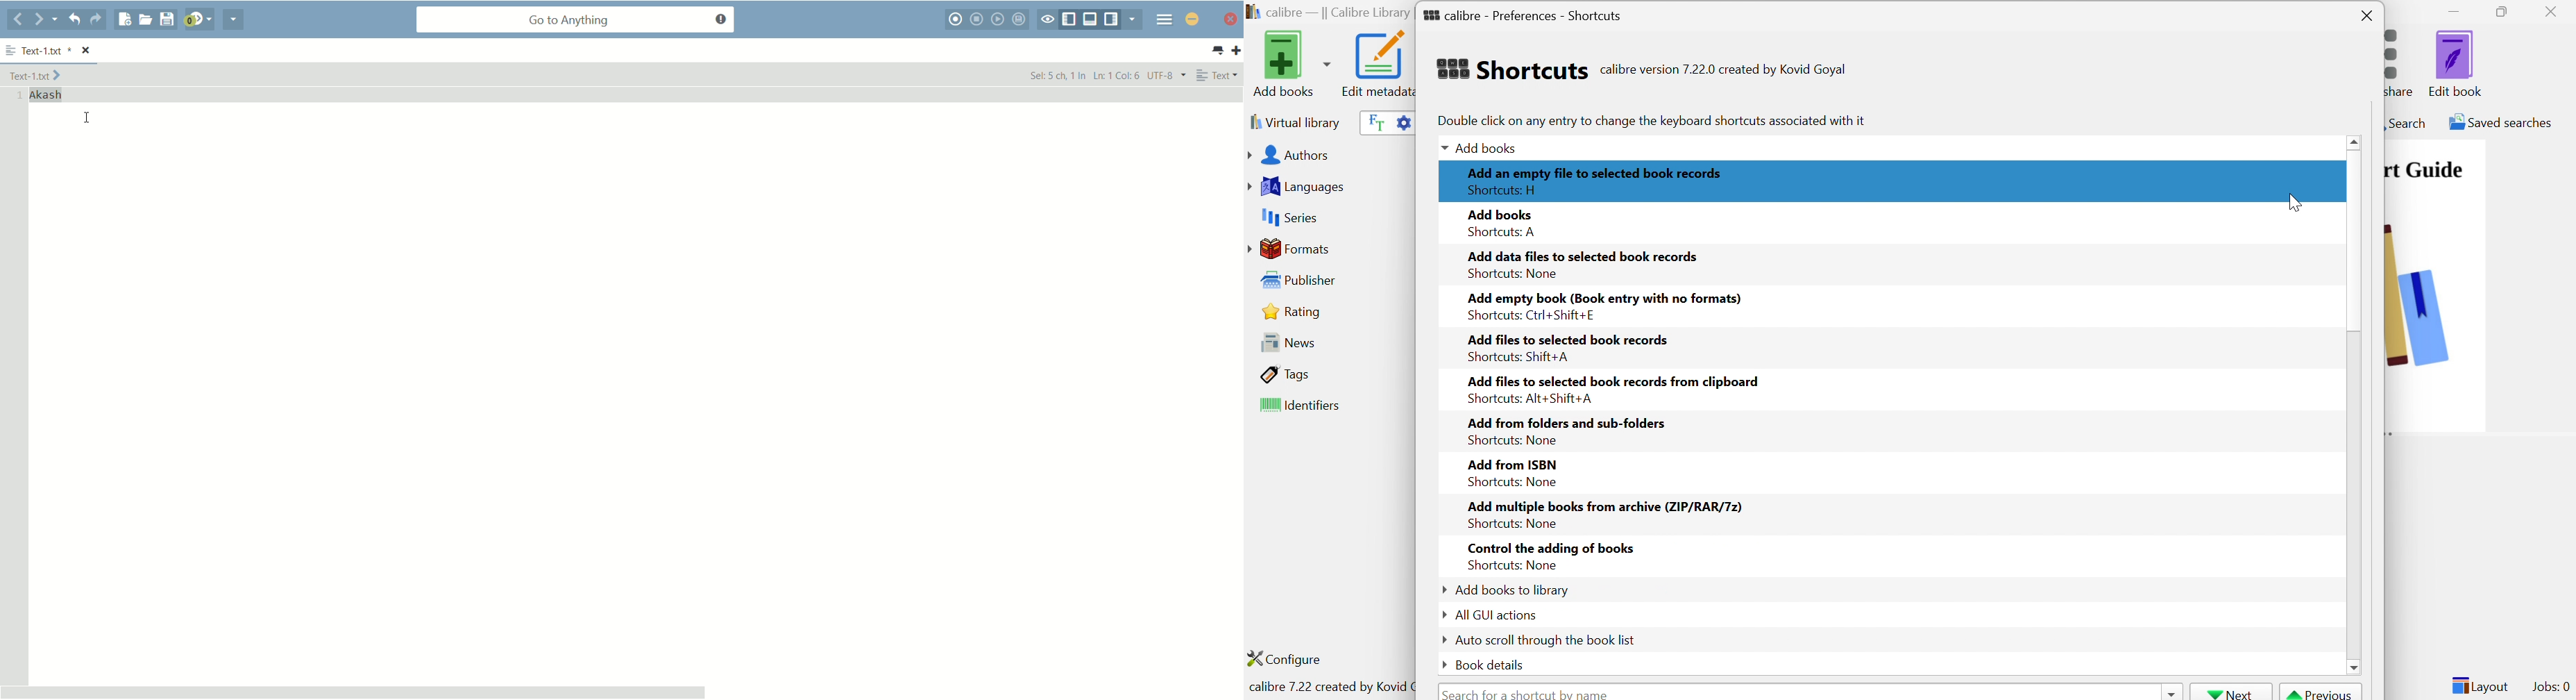  Describe the element at coordinates (2506, 12) in the screenshot. I see `Restore Down` at that location.